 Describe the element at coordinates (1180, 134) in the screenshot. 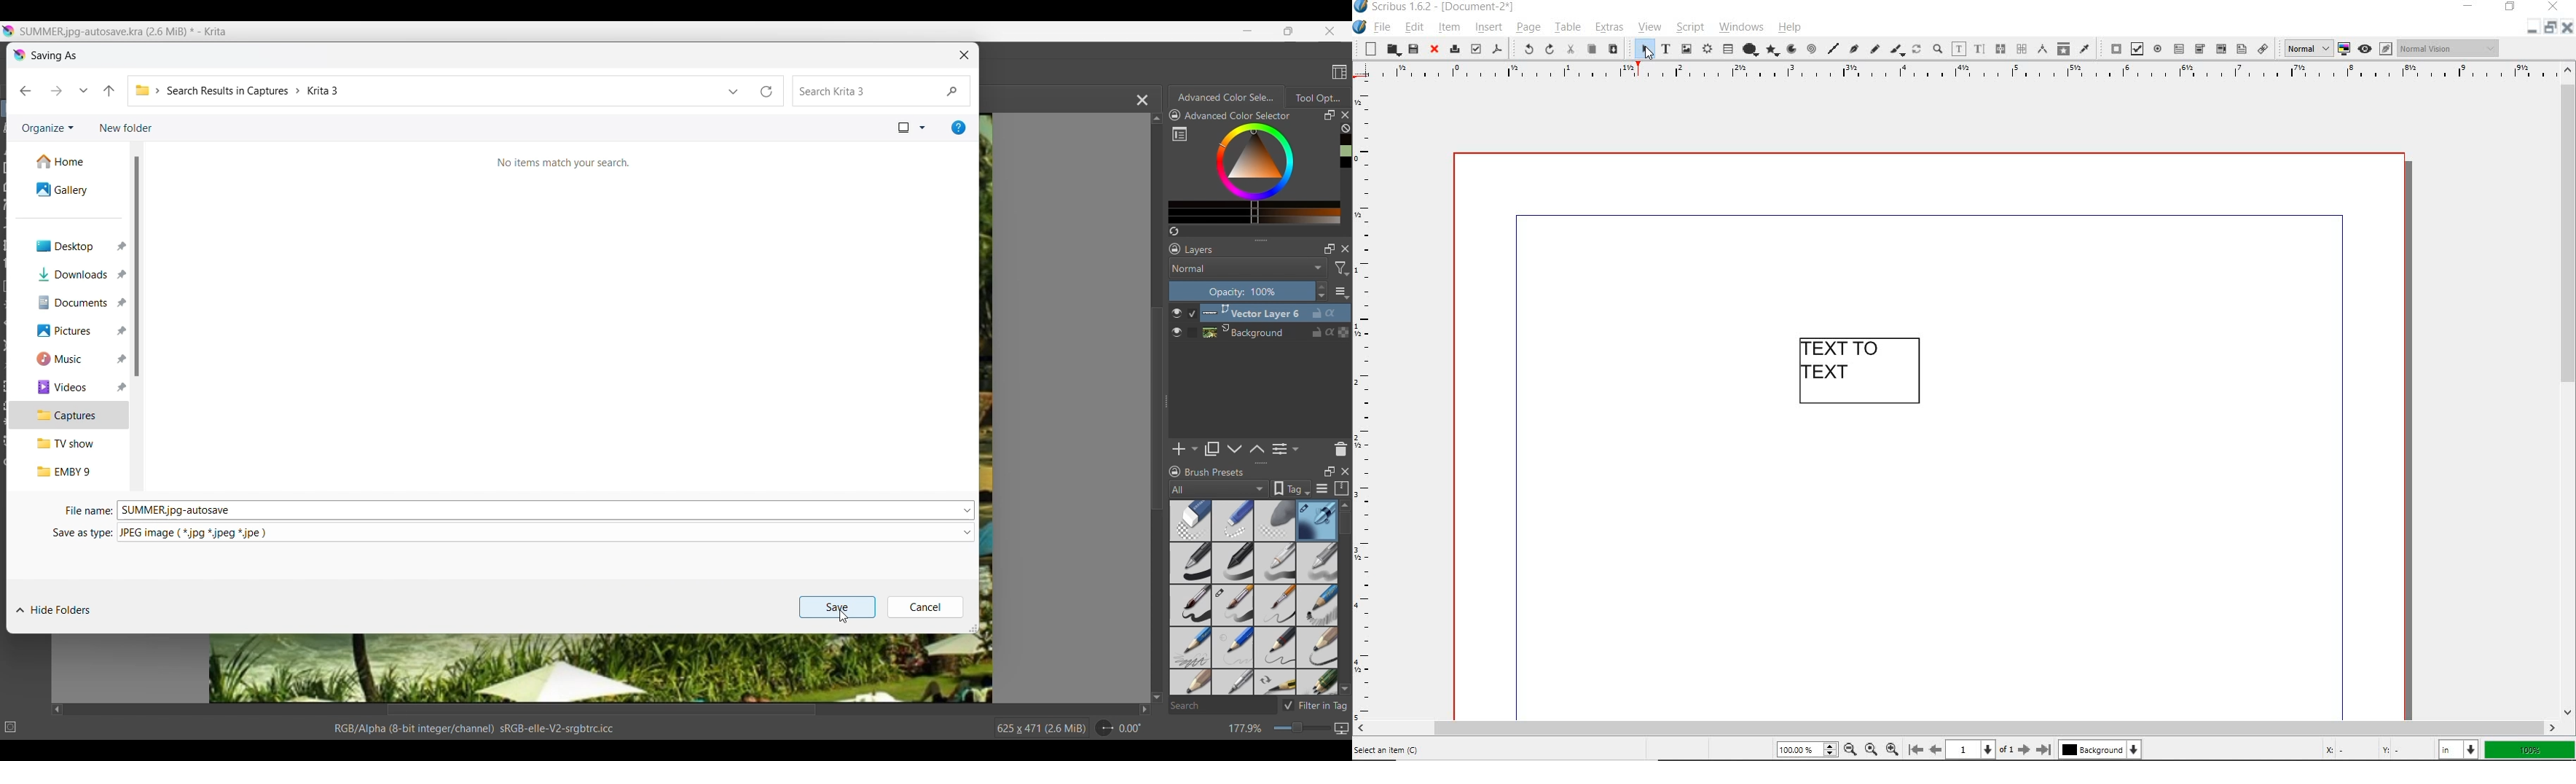

I see `Show full color setting in separate window` at that location.